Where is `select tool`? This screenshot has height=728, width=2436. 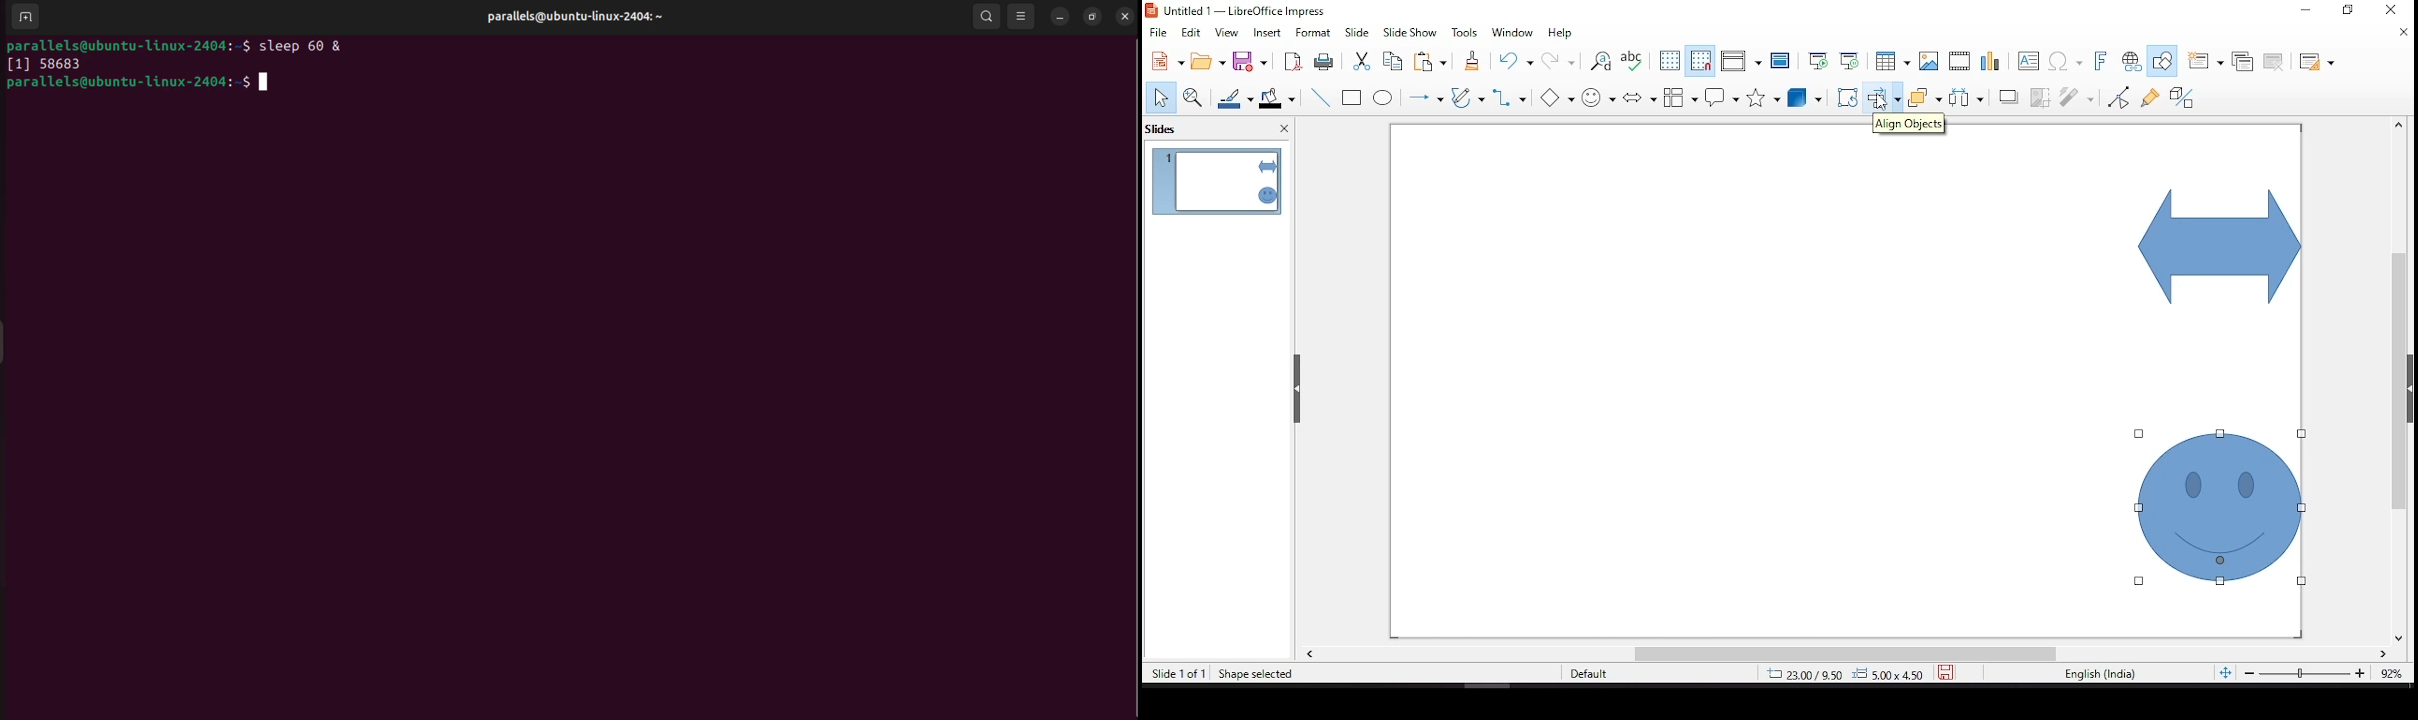 select tool is located at coordinates (1161, 96).